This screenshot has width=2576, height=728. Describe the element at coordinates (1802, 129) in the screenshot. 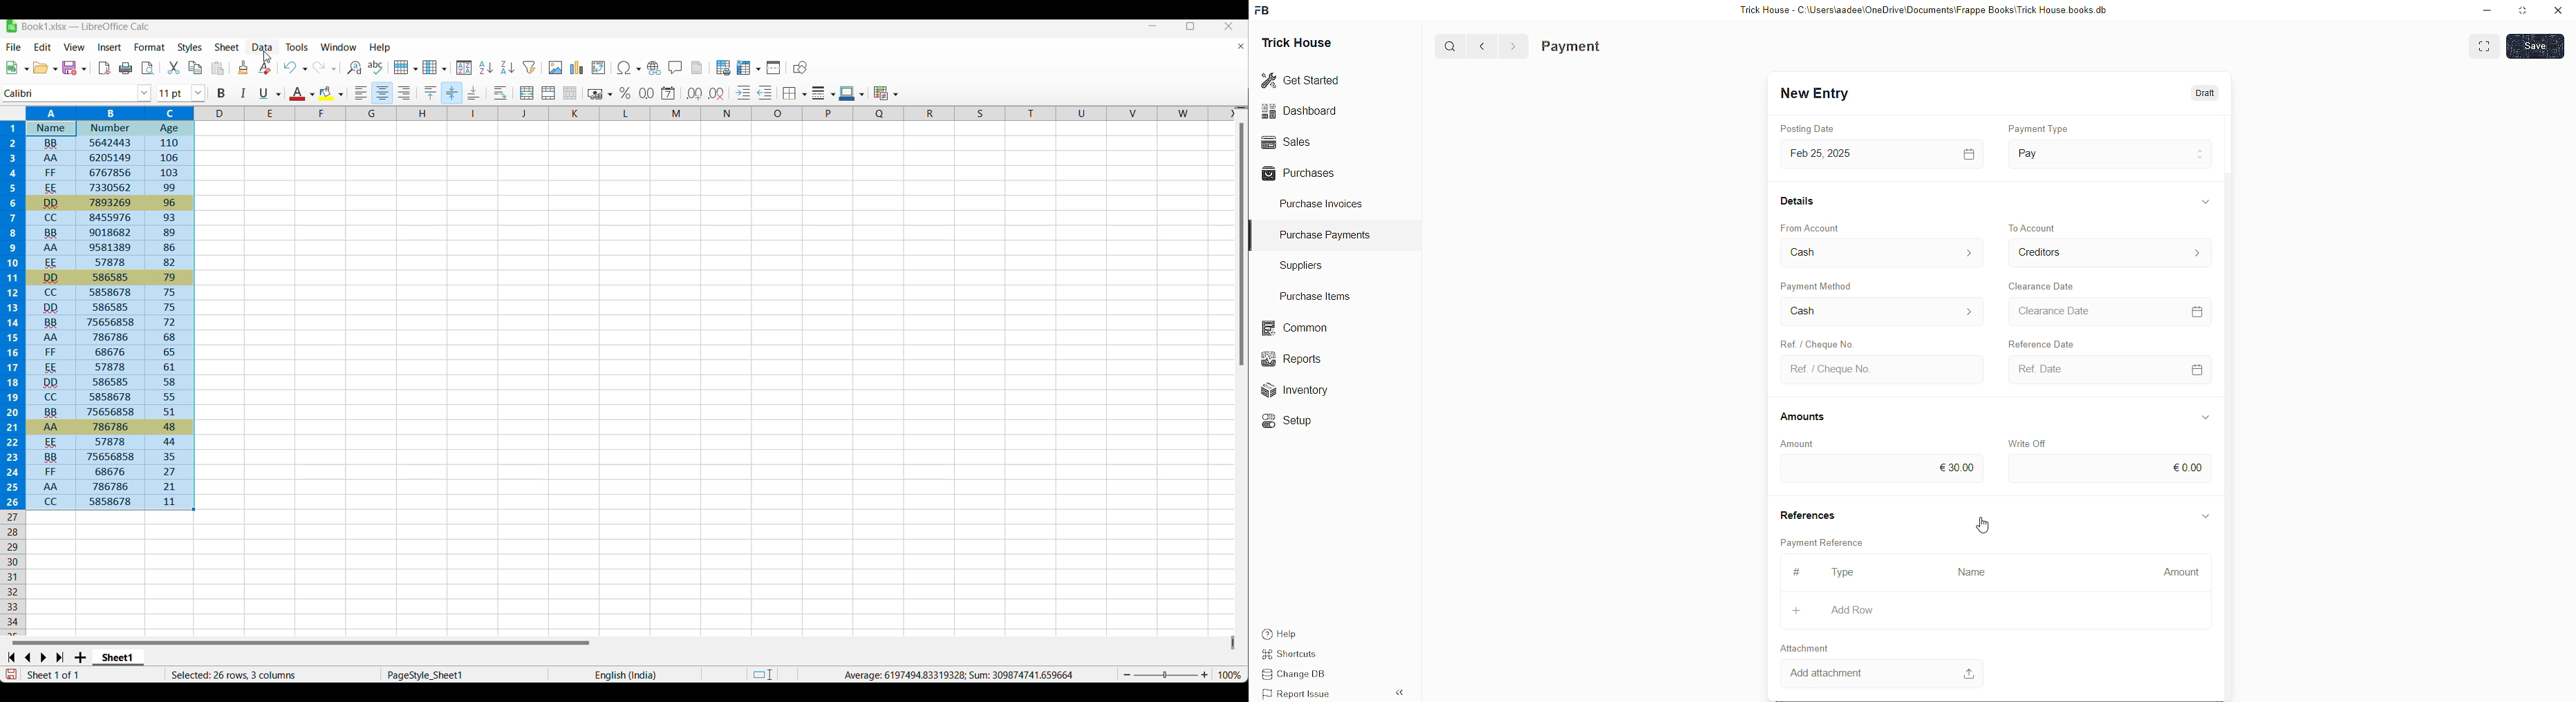

I see `Posting Date` at that location.